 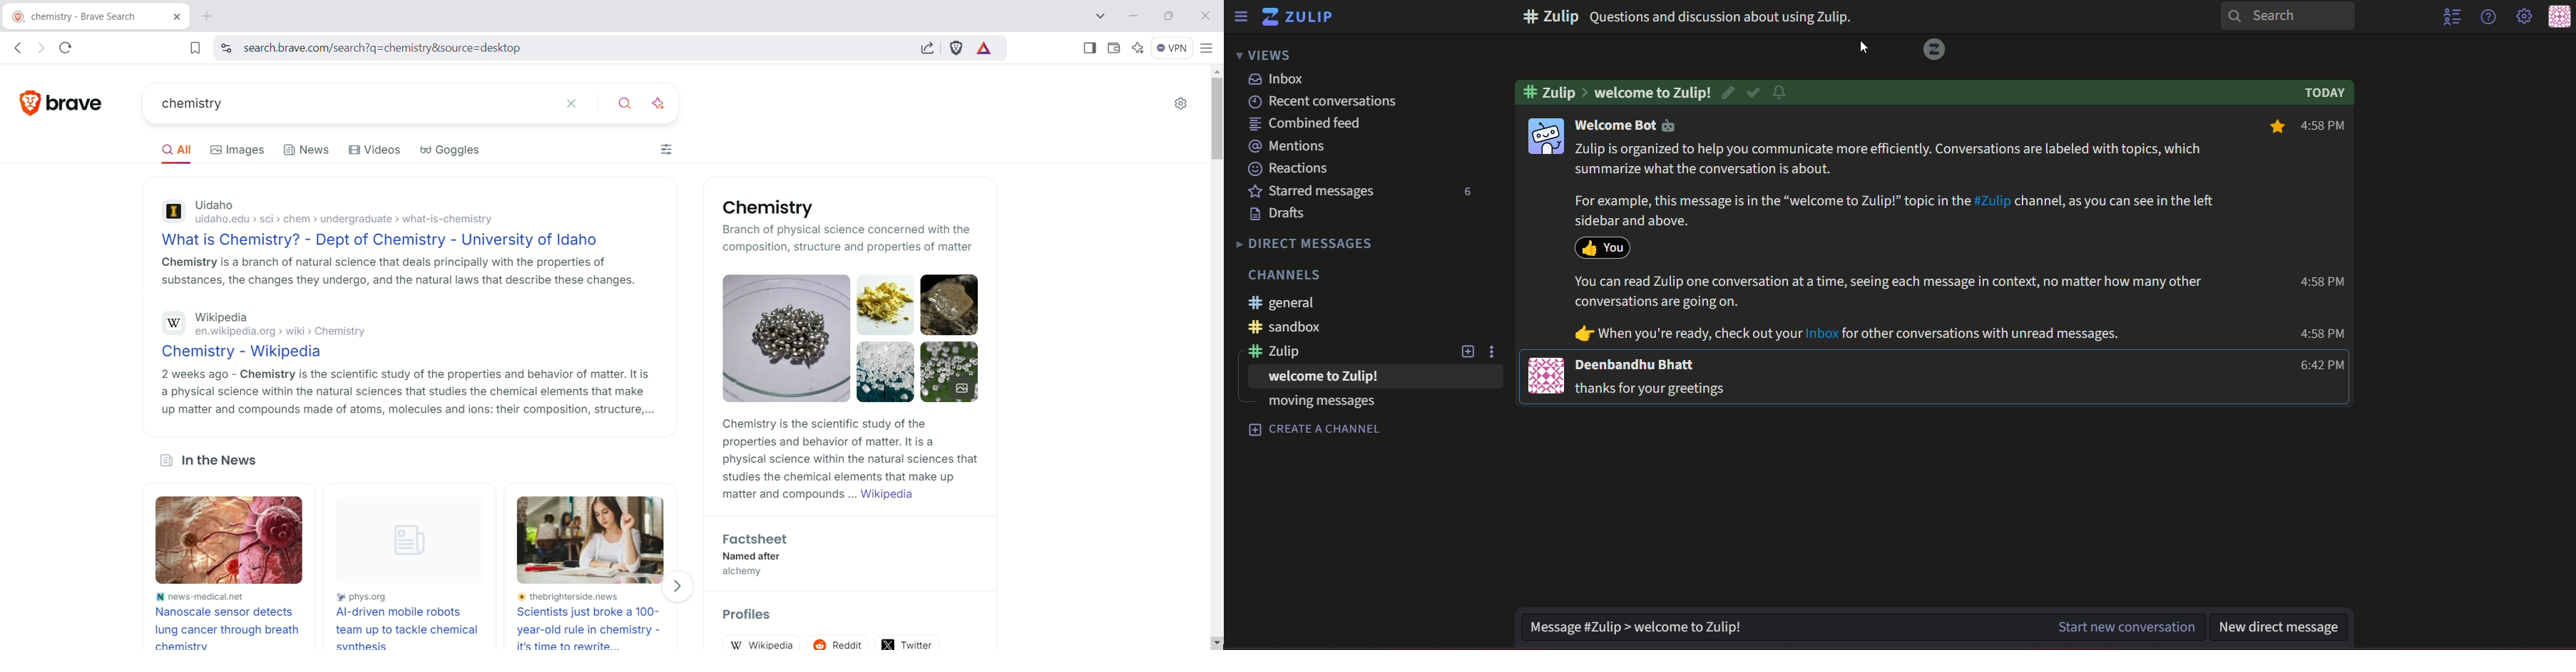 I want to click on Direct messages, so click(x=1303, y=245).